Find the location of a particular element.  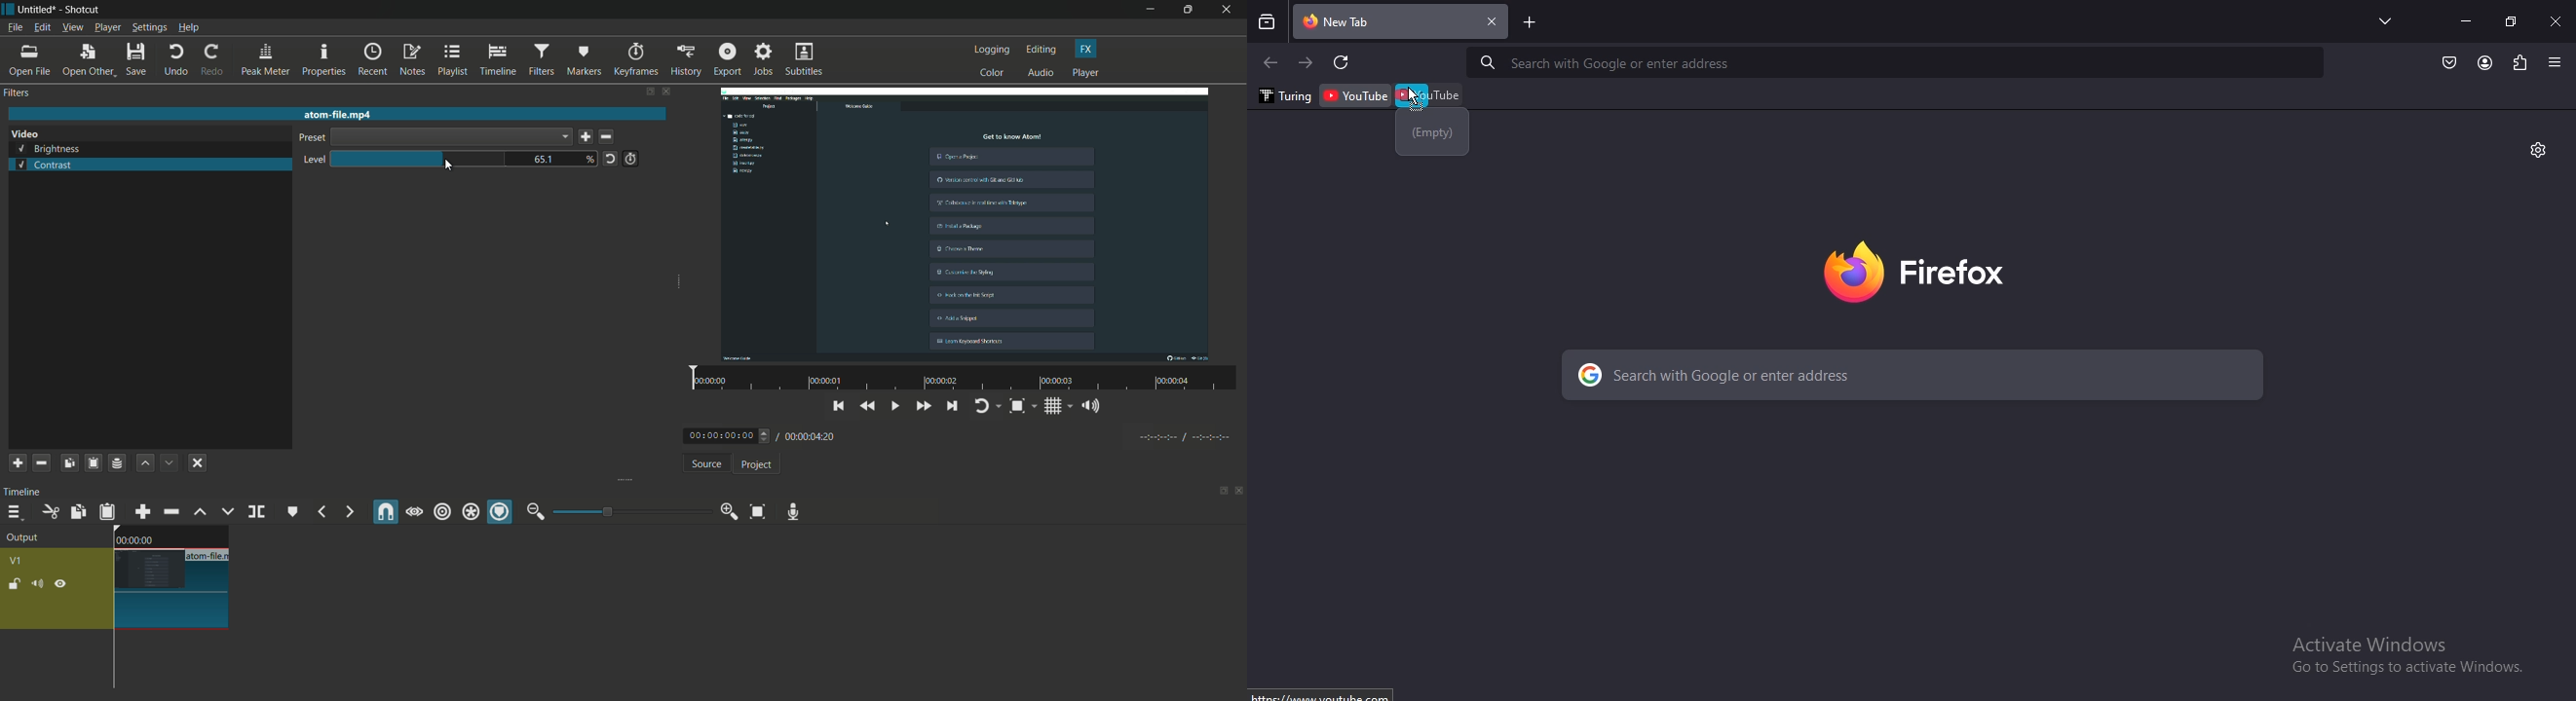

recent is located at coordinates (374, 59).